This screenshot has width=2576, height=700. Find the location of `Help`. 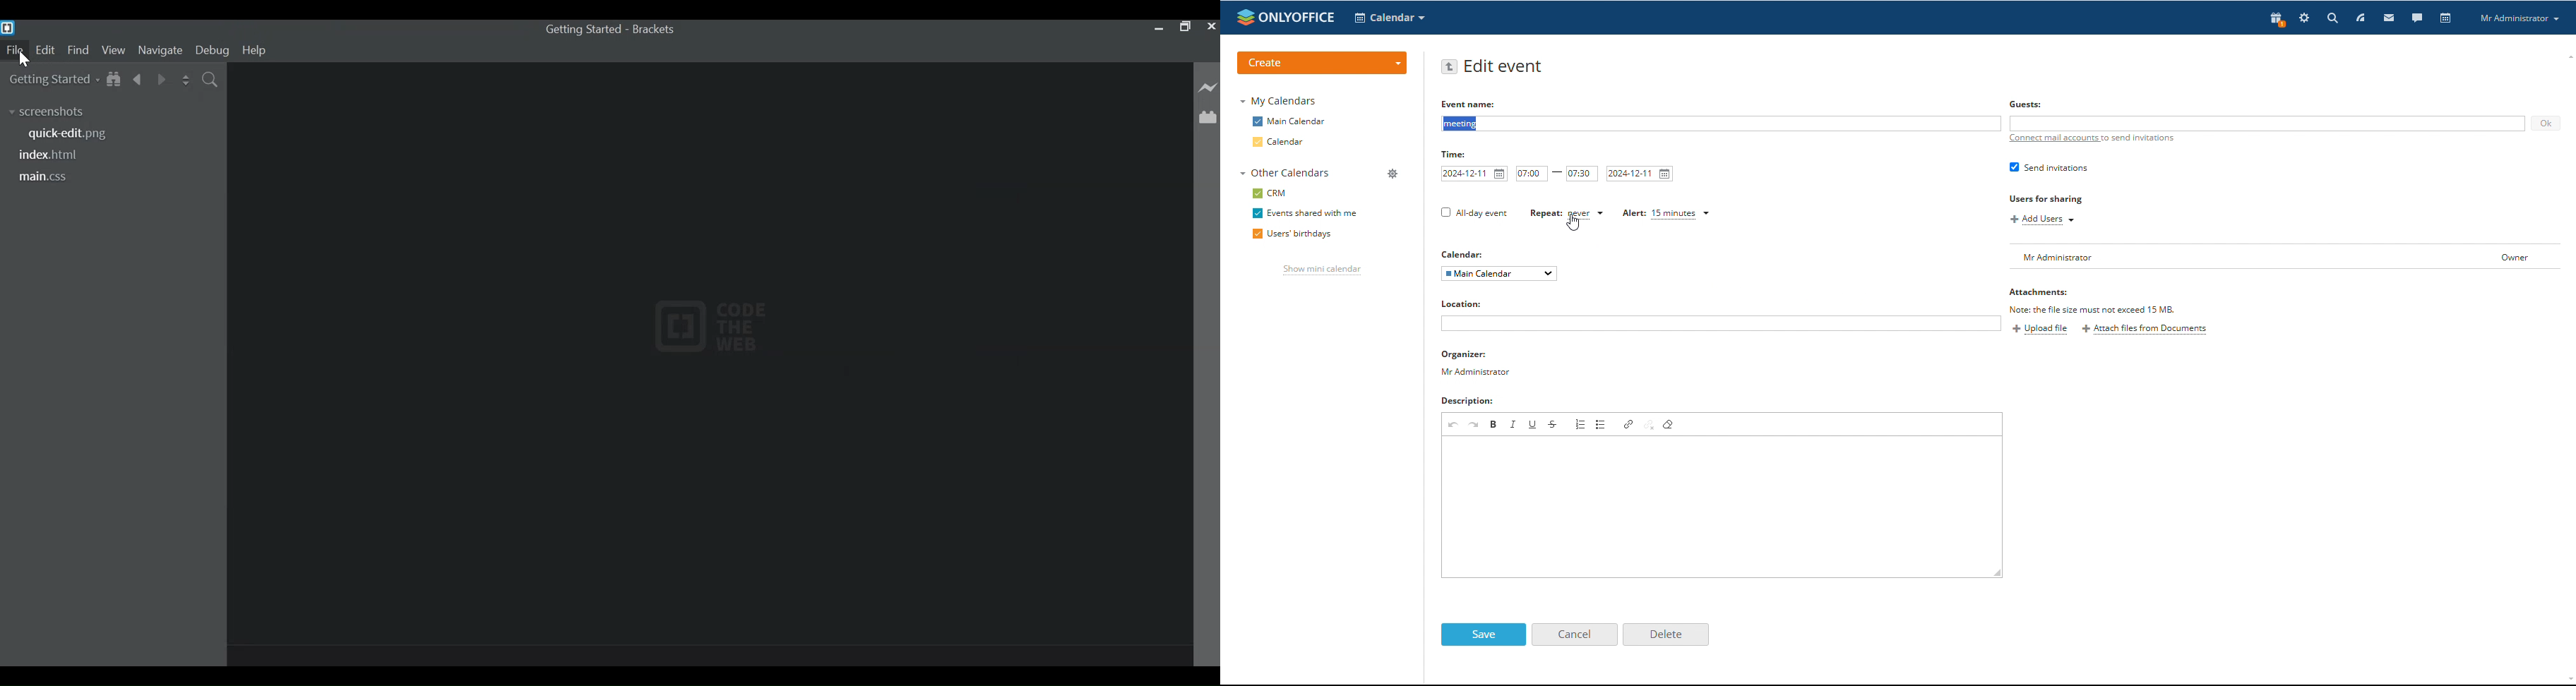

Help is located at coordinates (257, 51).